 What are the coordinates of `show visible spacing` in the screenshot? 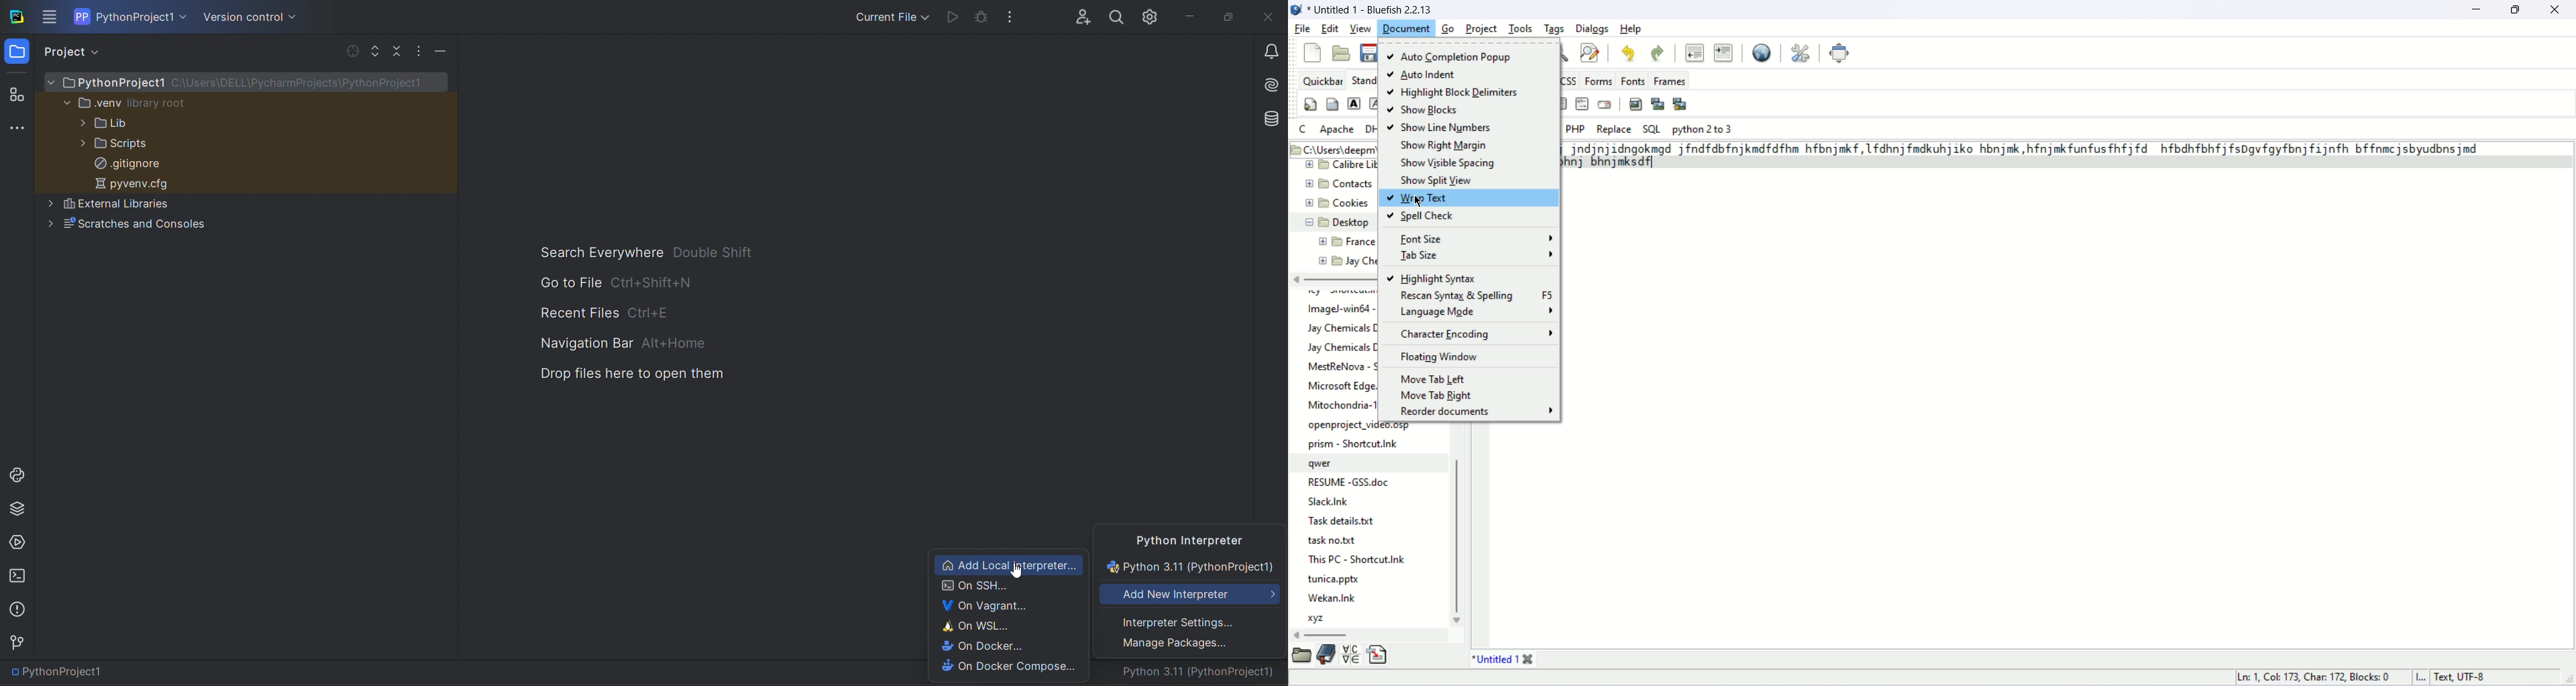 It's located at (1448, 162).